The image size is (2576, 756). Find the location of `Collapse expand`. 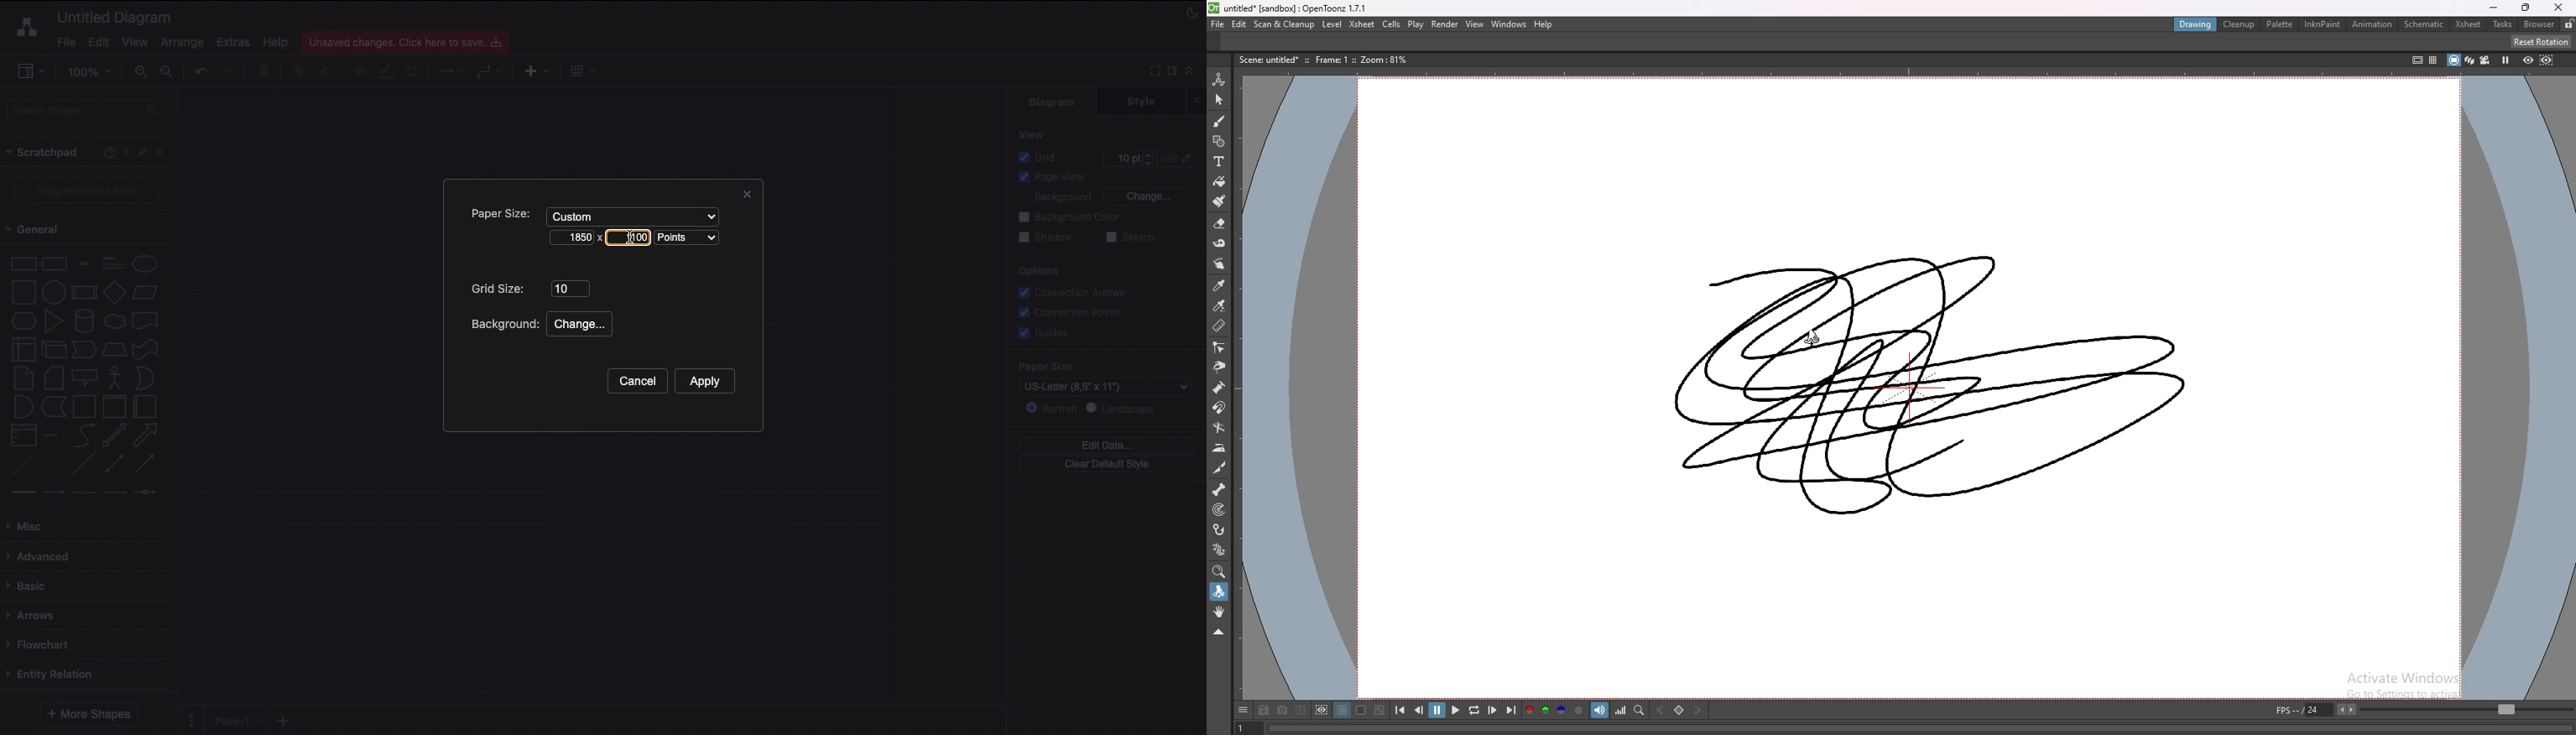

Collapse expand is located at coordinates (1194, 75).